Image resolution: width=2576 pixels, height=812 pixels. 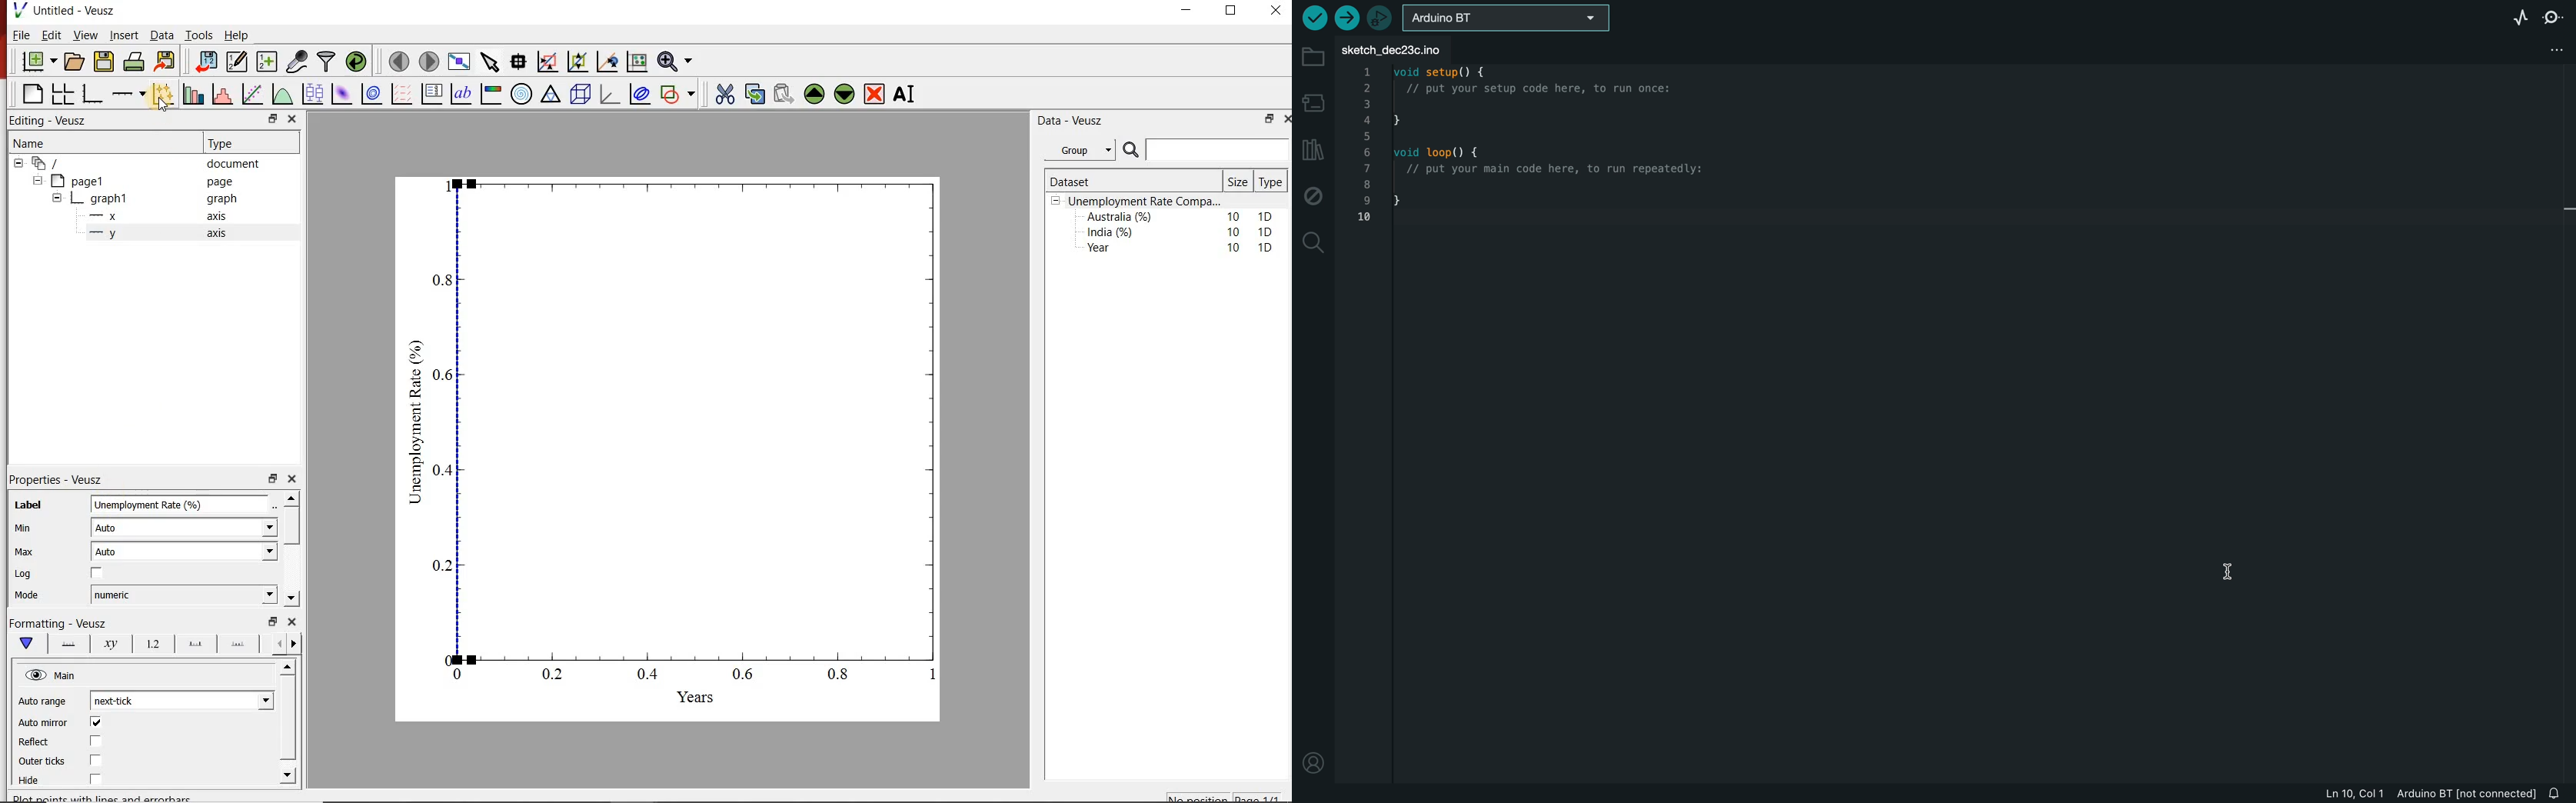 What do you see at coordinates (273, 620) in the screenshot?
I see `minimise` at bounding box center [273, 620].